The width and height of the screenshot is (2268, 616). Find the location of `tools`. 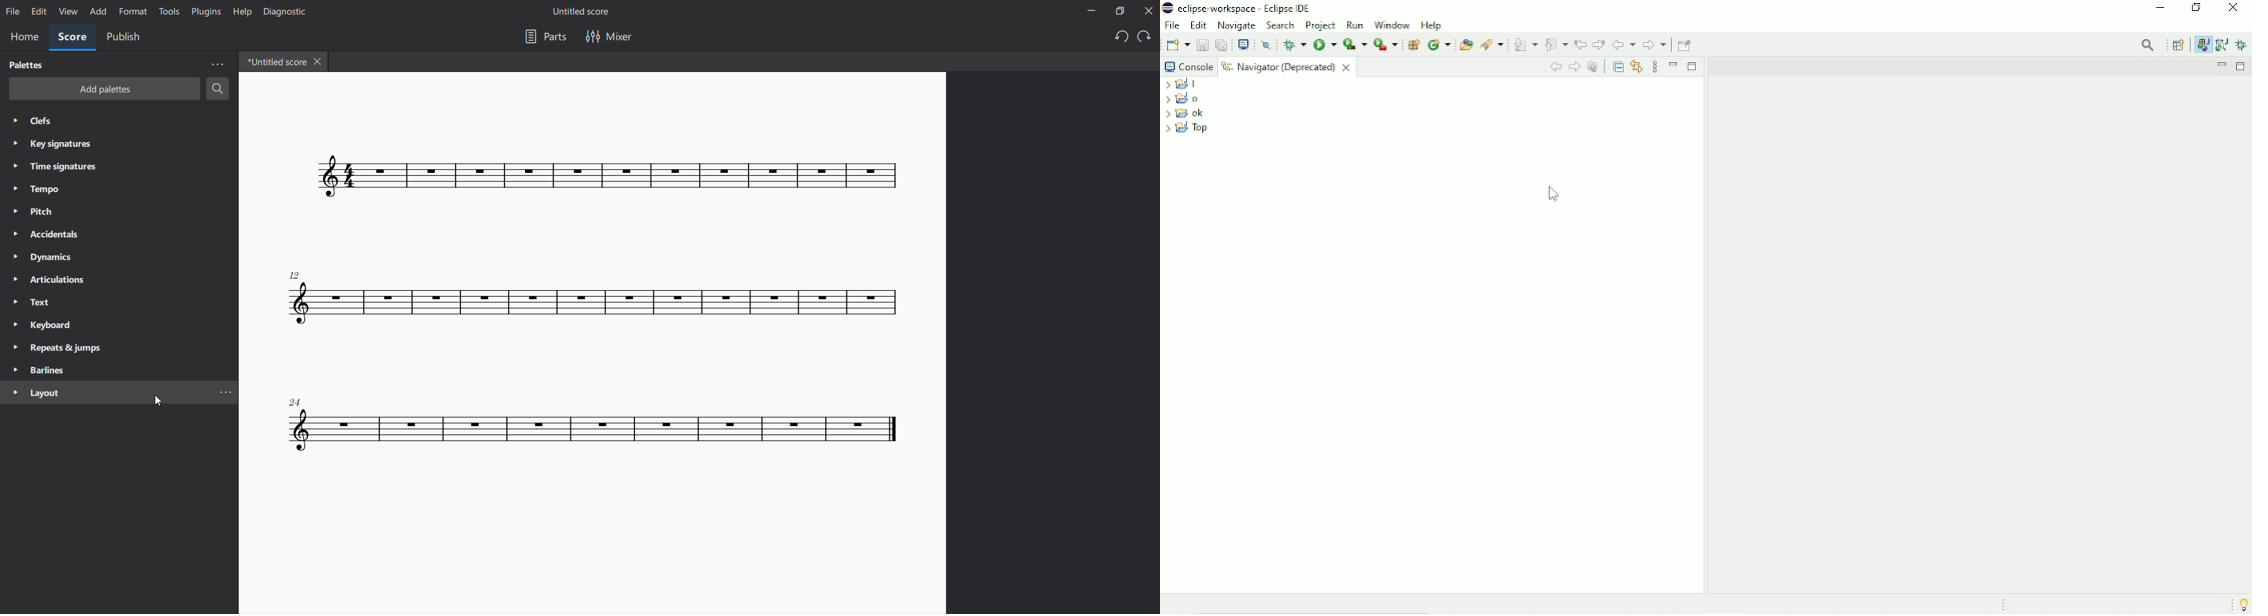

tools is located at coordinates (167, 12).